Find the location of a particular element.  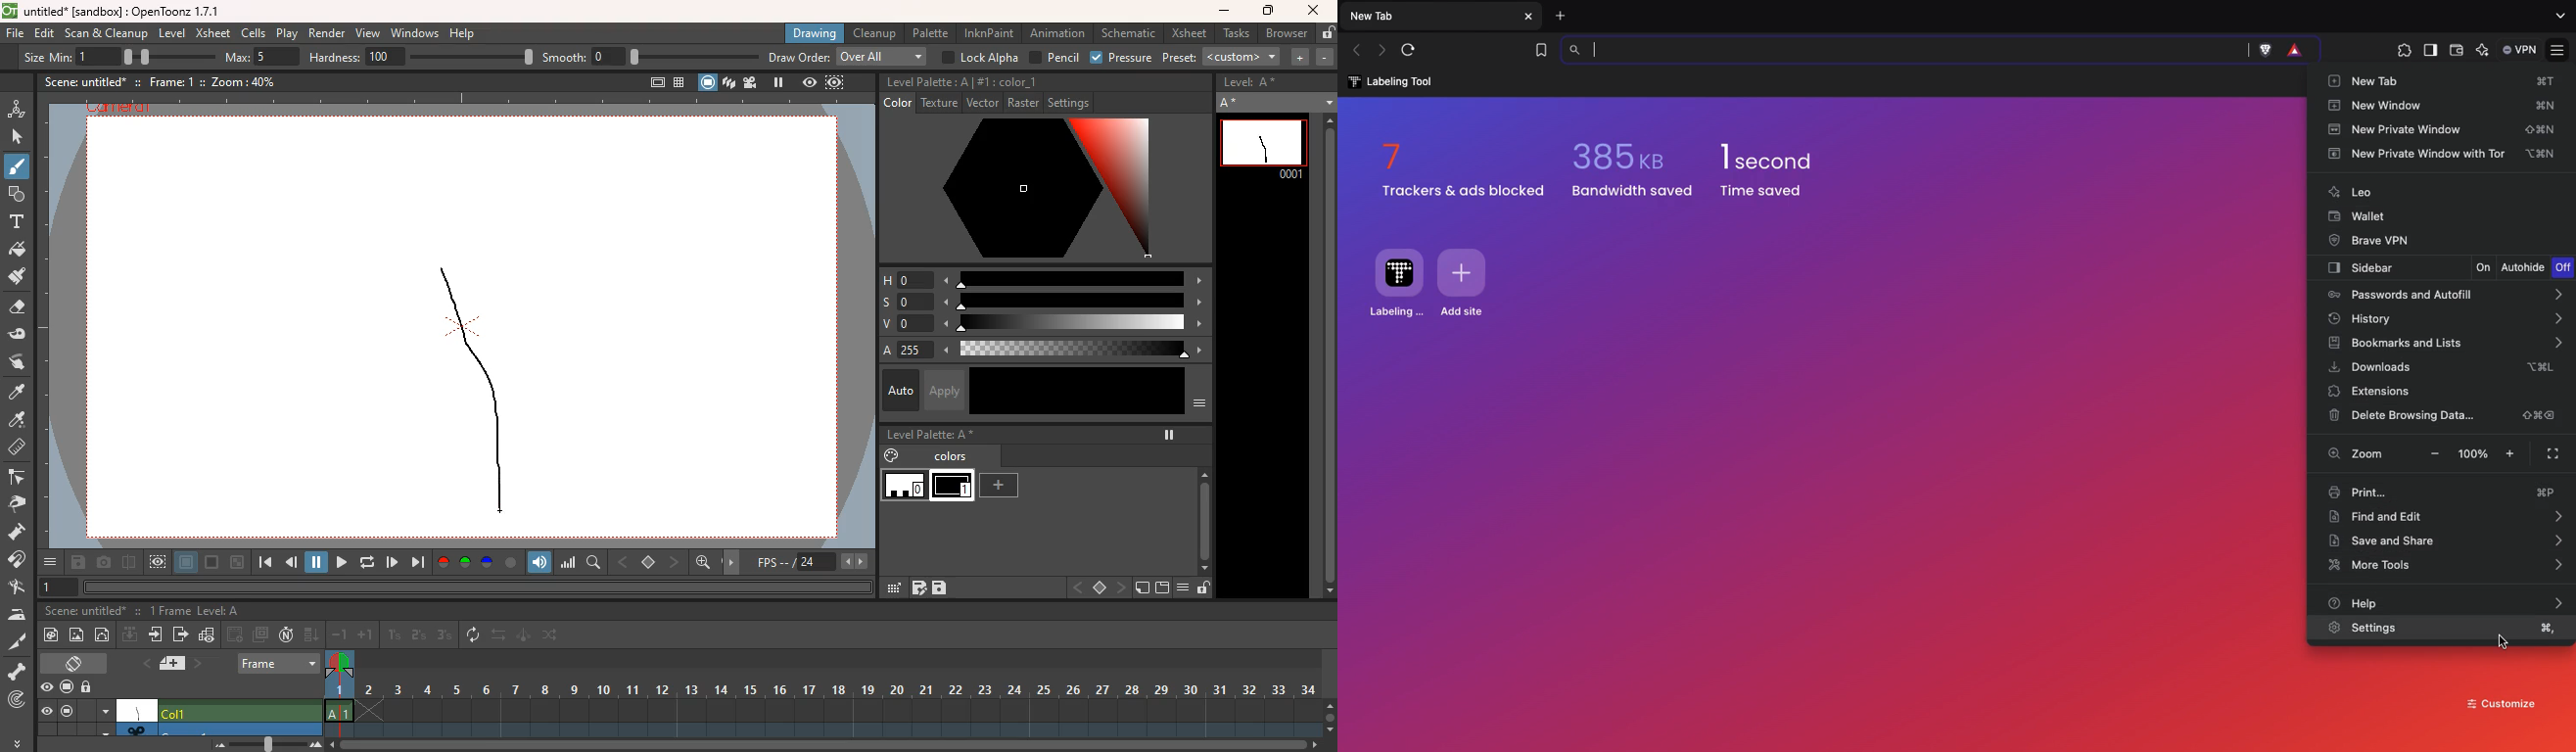

find is located at coordinates (705, 565).